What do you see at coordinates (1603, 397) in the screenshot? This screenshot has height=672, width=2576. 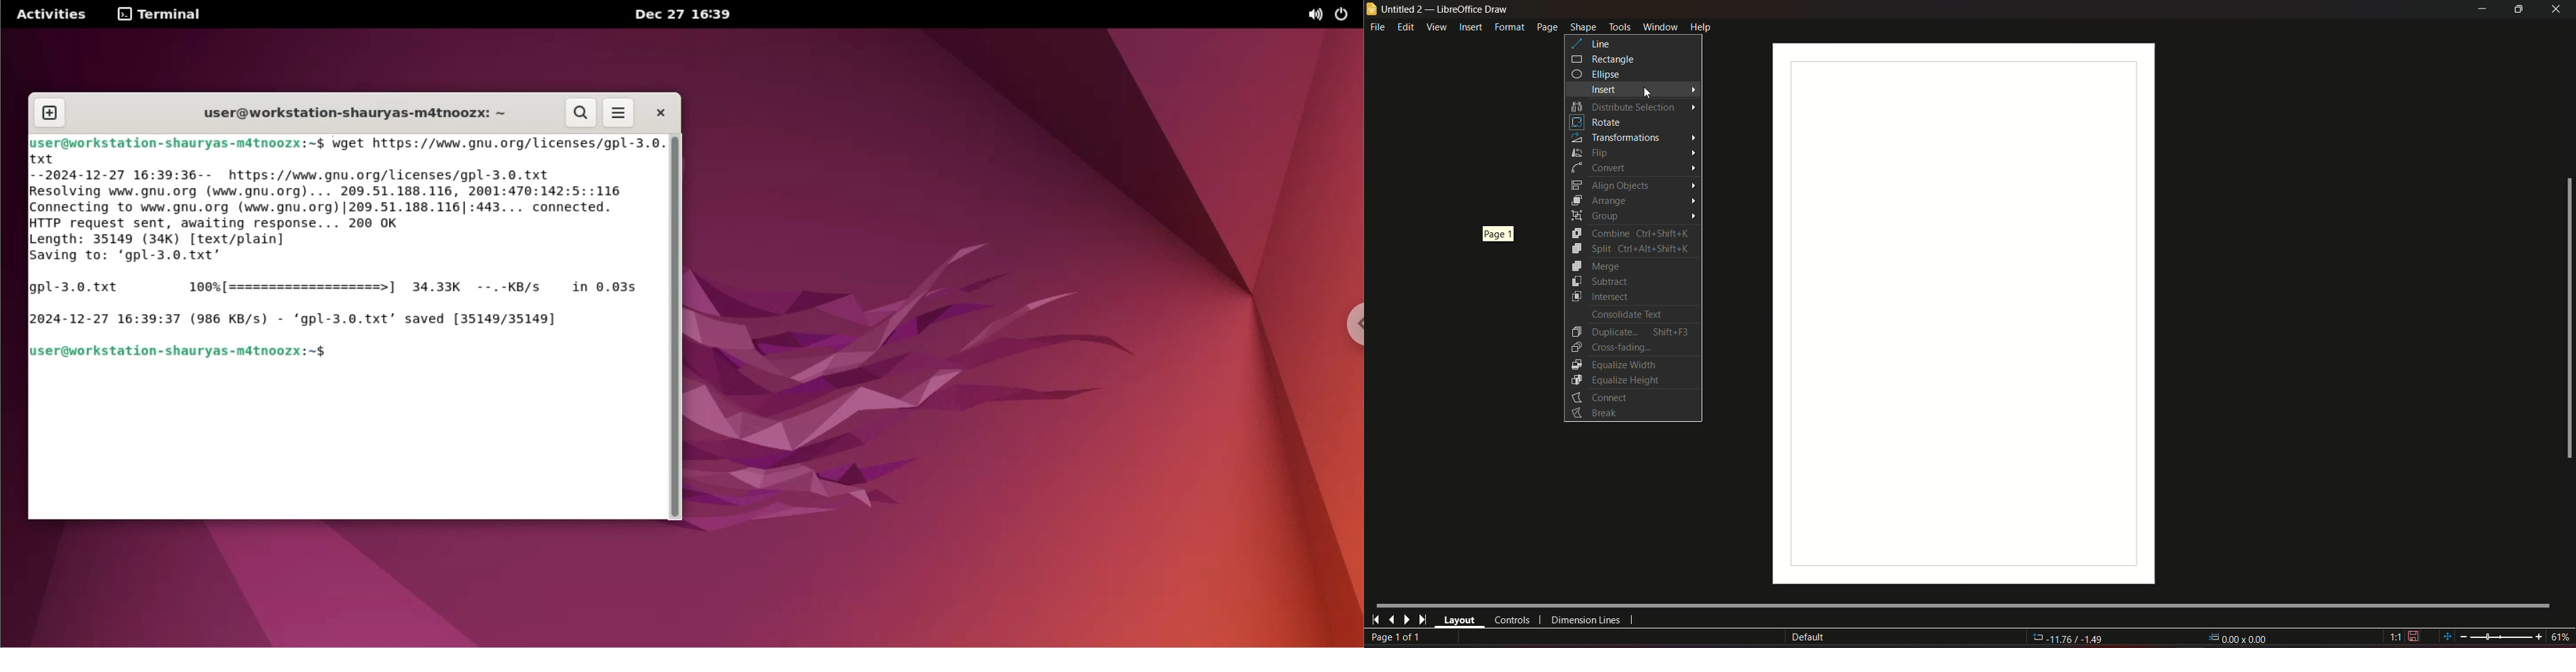 I see `Connect` at bounding box center [1603, 397].